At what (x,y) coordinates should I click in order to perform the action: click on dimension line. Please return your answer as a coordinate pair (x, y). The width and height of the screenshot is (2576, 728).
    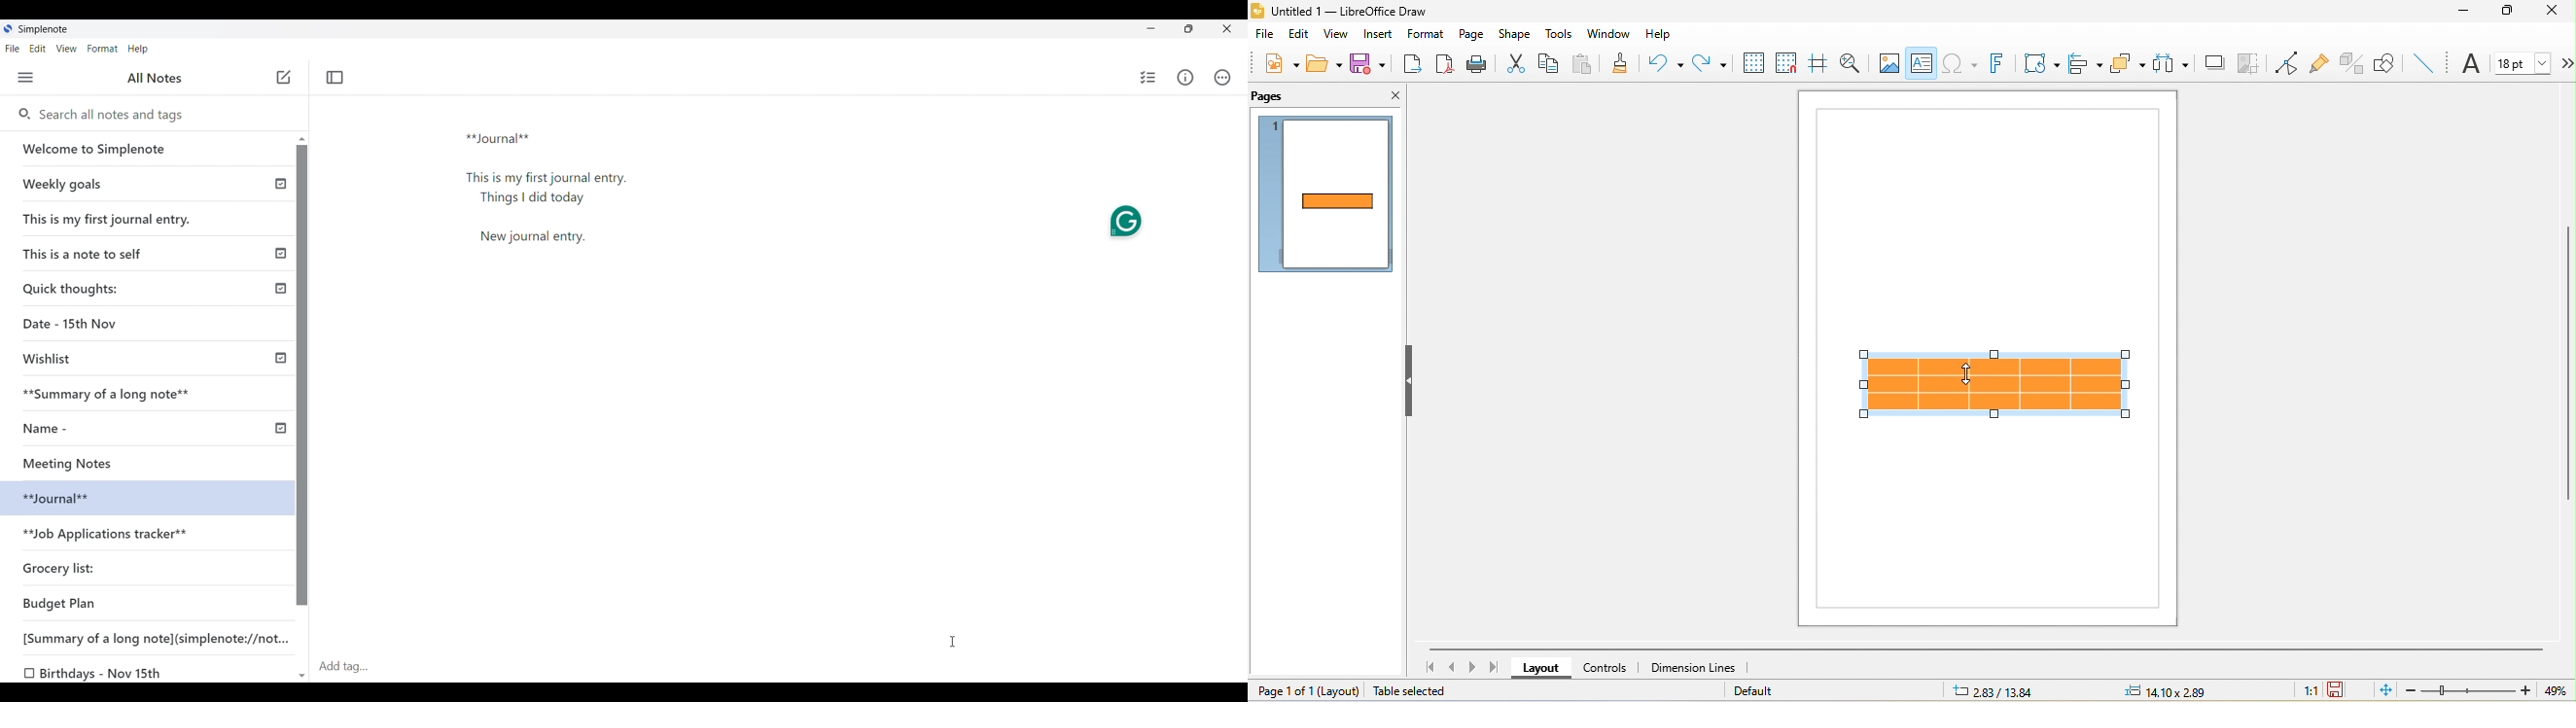
    Looking at the image, I should click on (1692, 666).